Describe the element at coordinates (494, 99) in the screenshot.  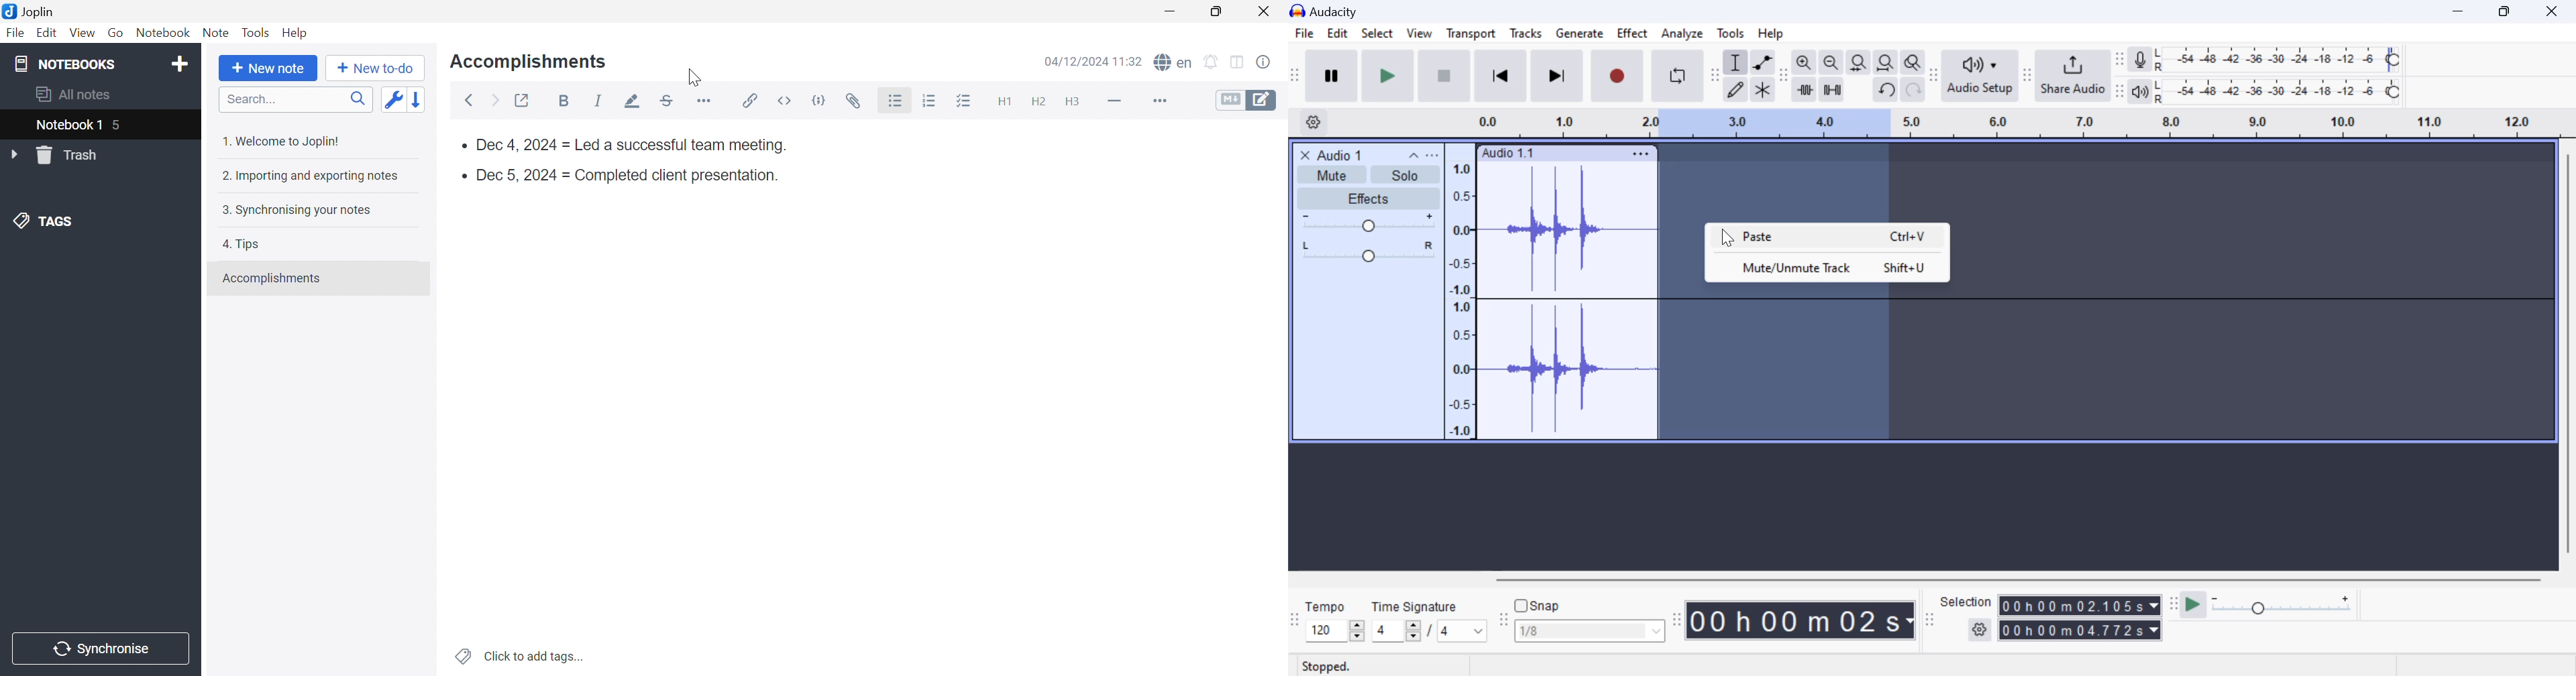
I see `Forward` at that location.